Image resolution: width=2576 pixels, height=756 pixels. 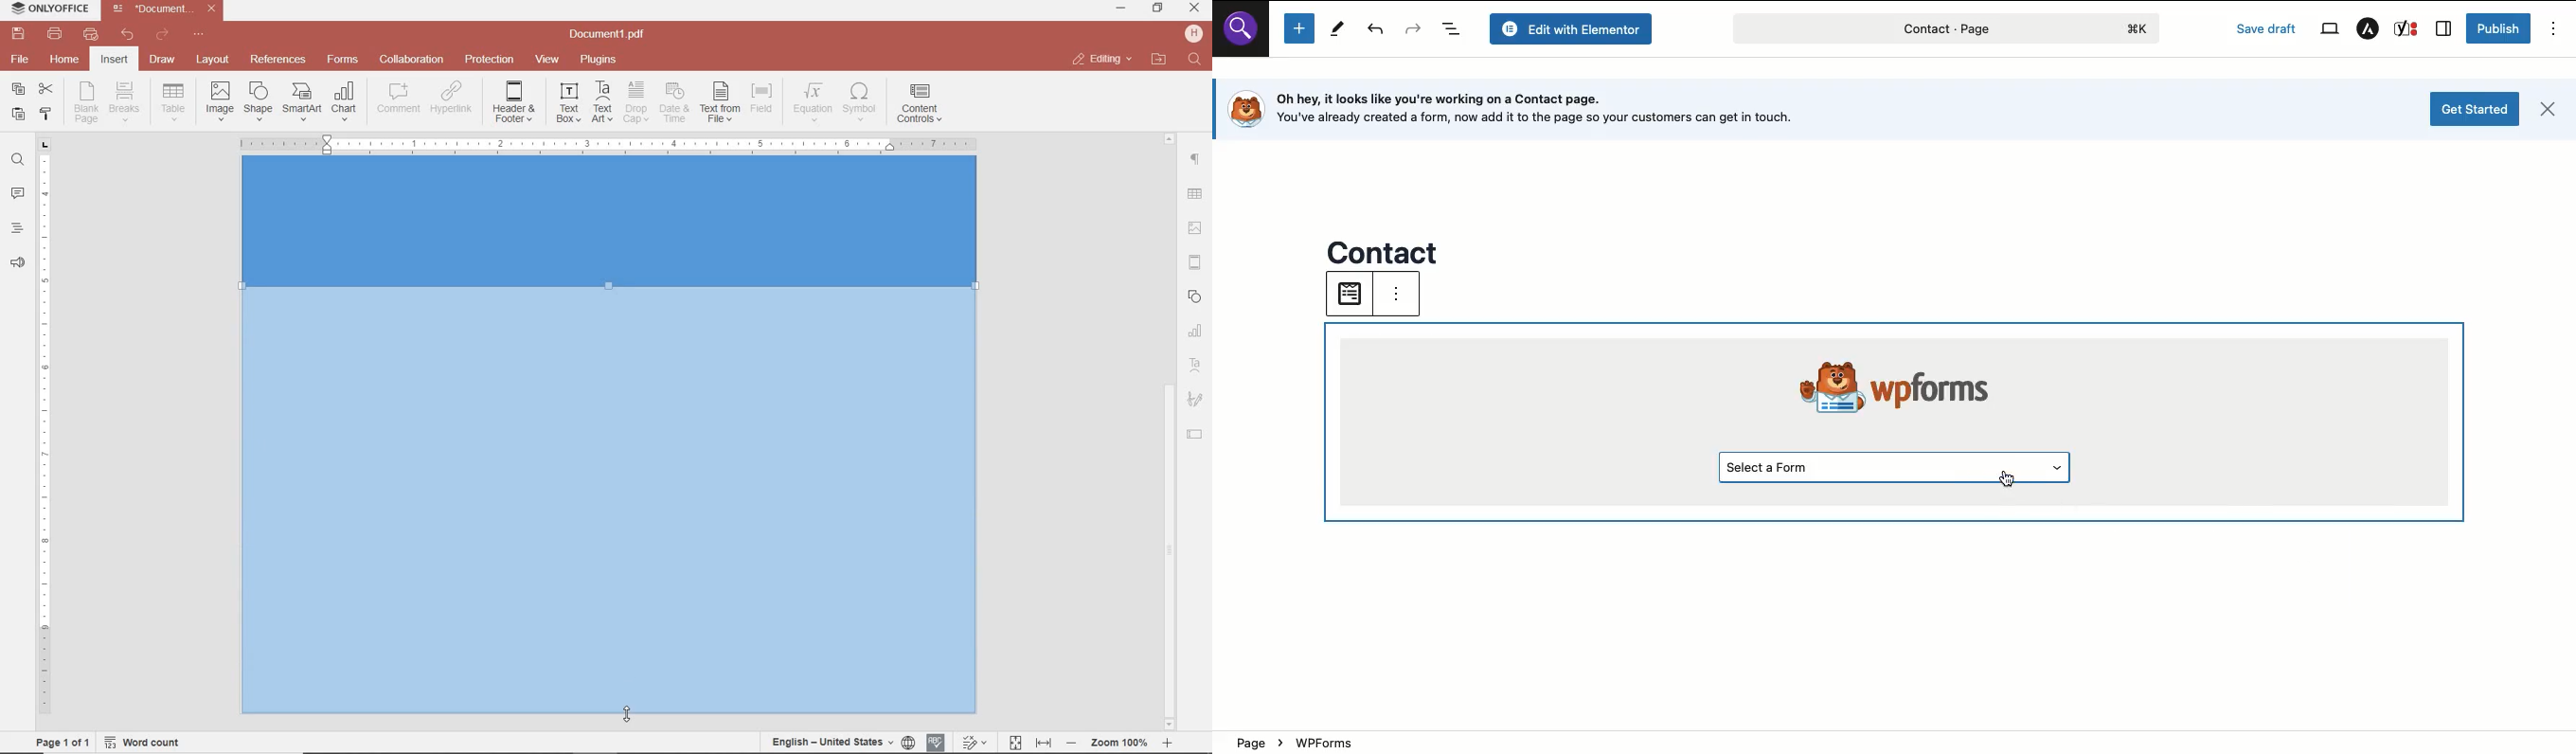 I want to click on tab stop, so click(x=45, y=144).